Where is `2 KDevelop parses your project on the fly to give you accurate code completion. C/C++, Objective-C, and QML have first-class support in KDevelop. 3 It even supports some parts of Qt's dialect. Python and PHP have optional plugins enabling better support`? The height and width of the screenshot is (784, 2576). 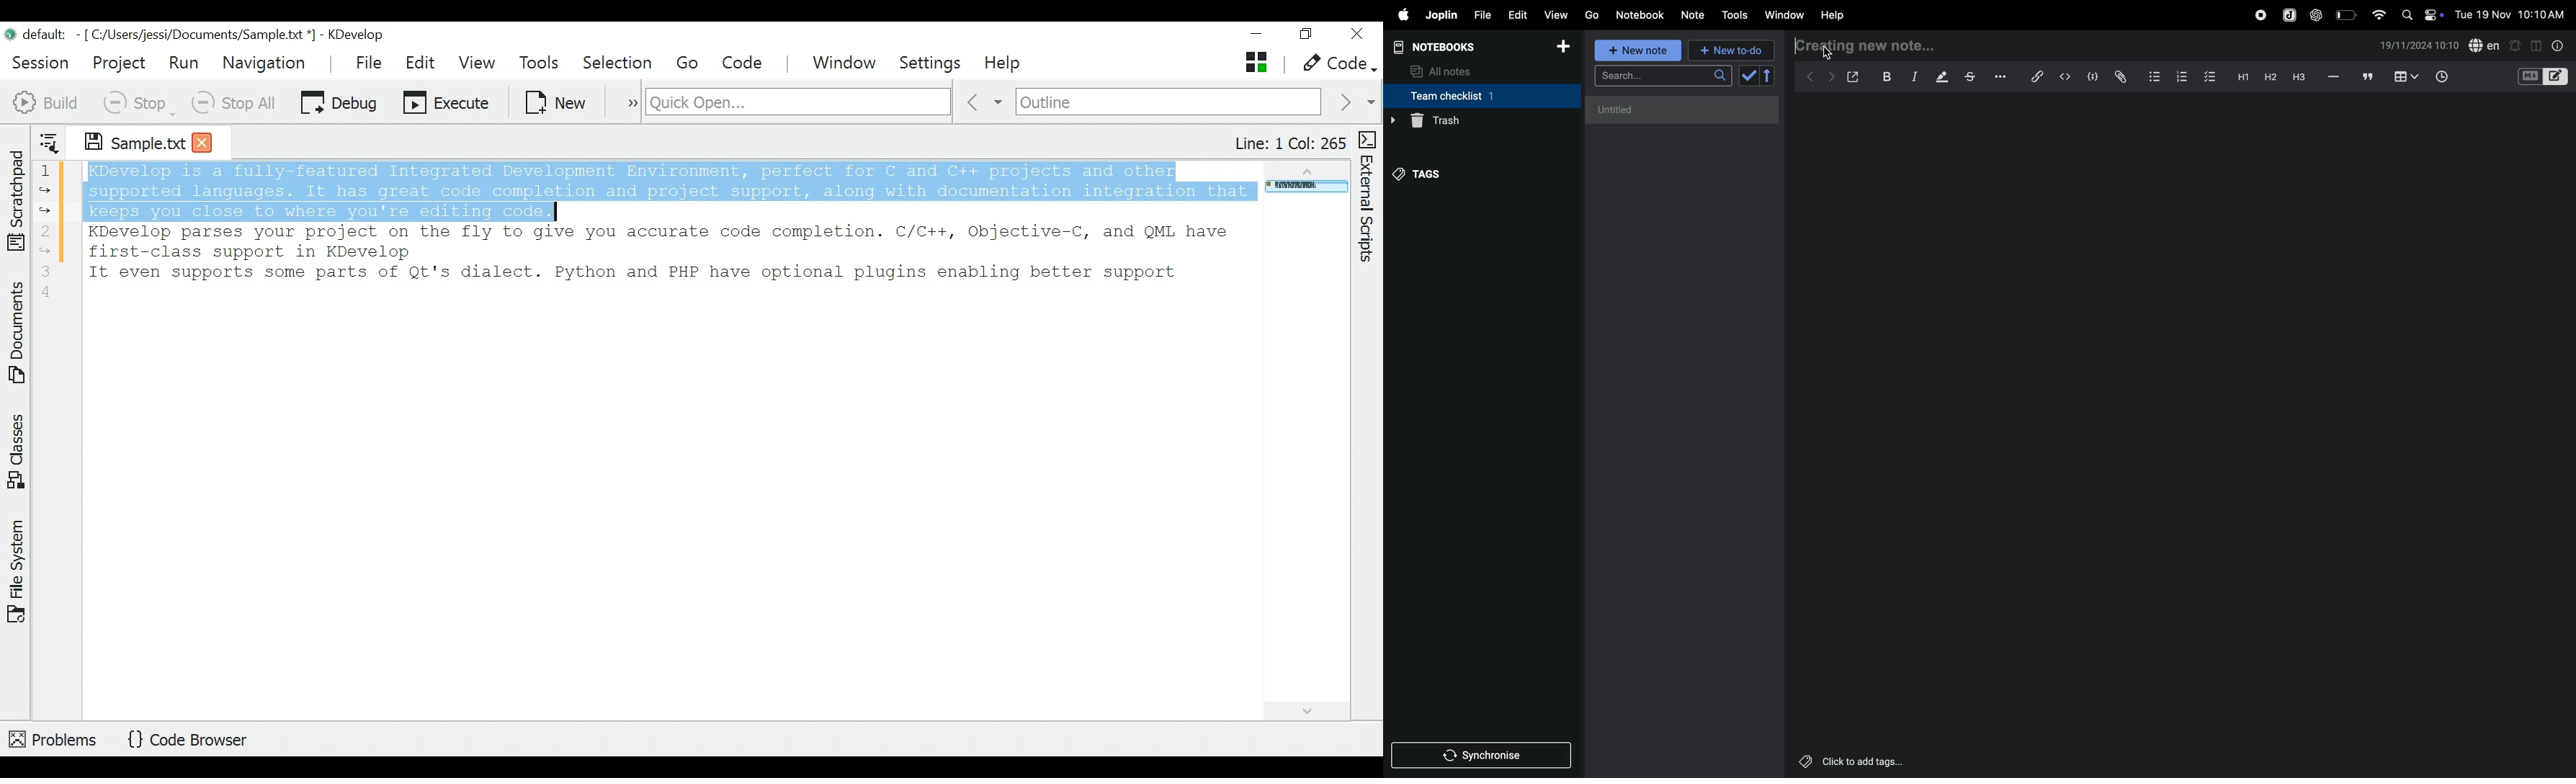
2 KDevelop parses your project on the fly to give you accurate code completion. C/C++, Objective-C, and QML have first-class support in KDevelop. 3 It even supports some parts of Qt's dialect. Python and PHP have optional plugins enabling better support is located at coordinates (637, 269).